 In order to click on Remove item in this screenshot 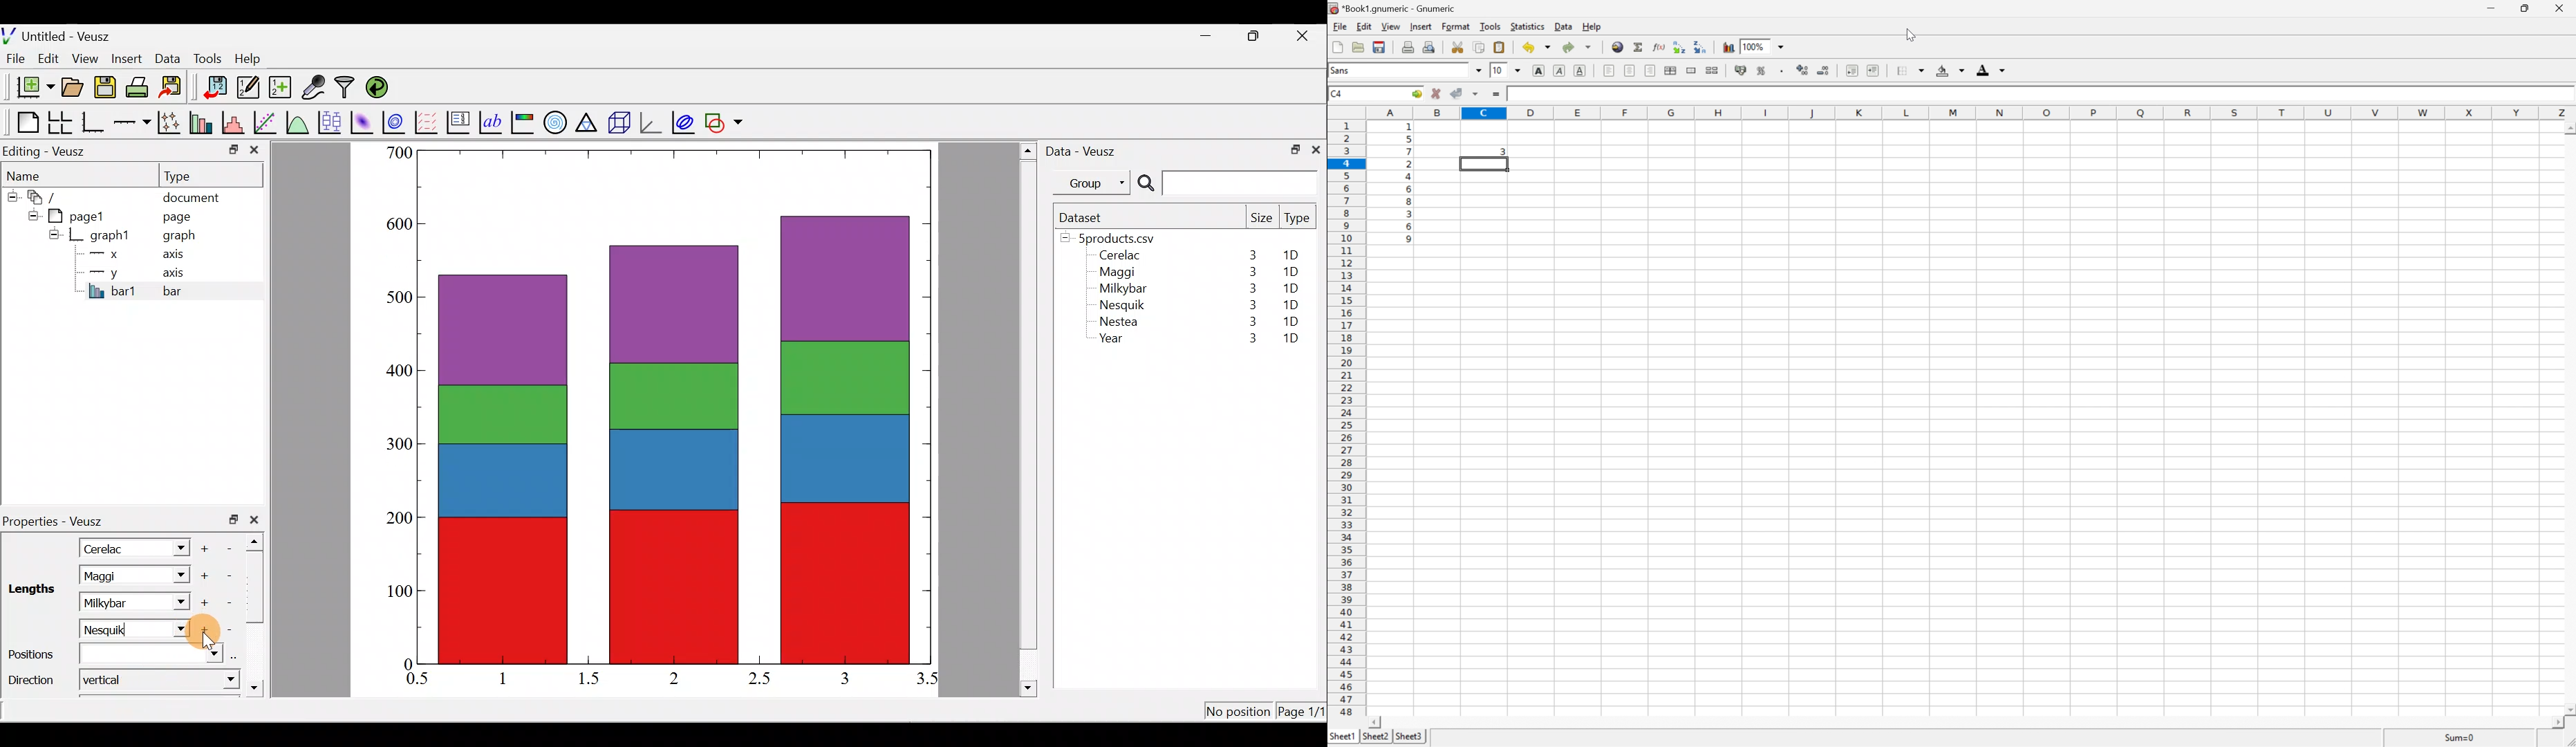, I will do `click(234, 547)`.